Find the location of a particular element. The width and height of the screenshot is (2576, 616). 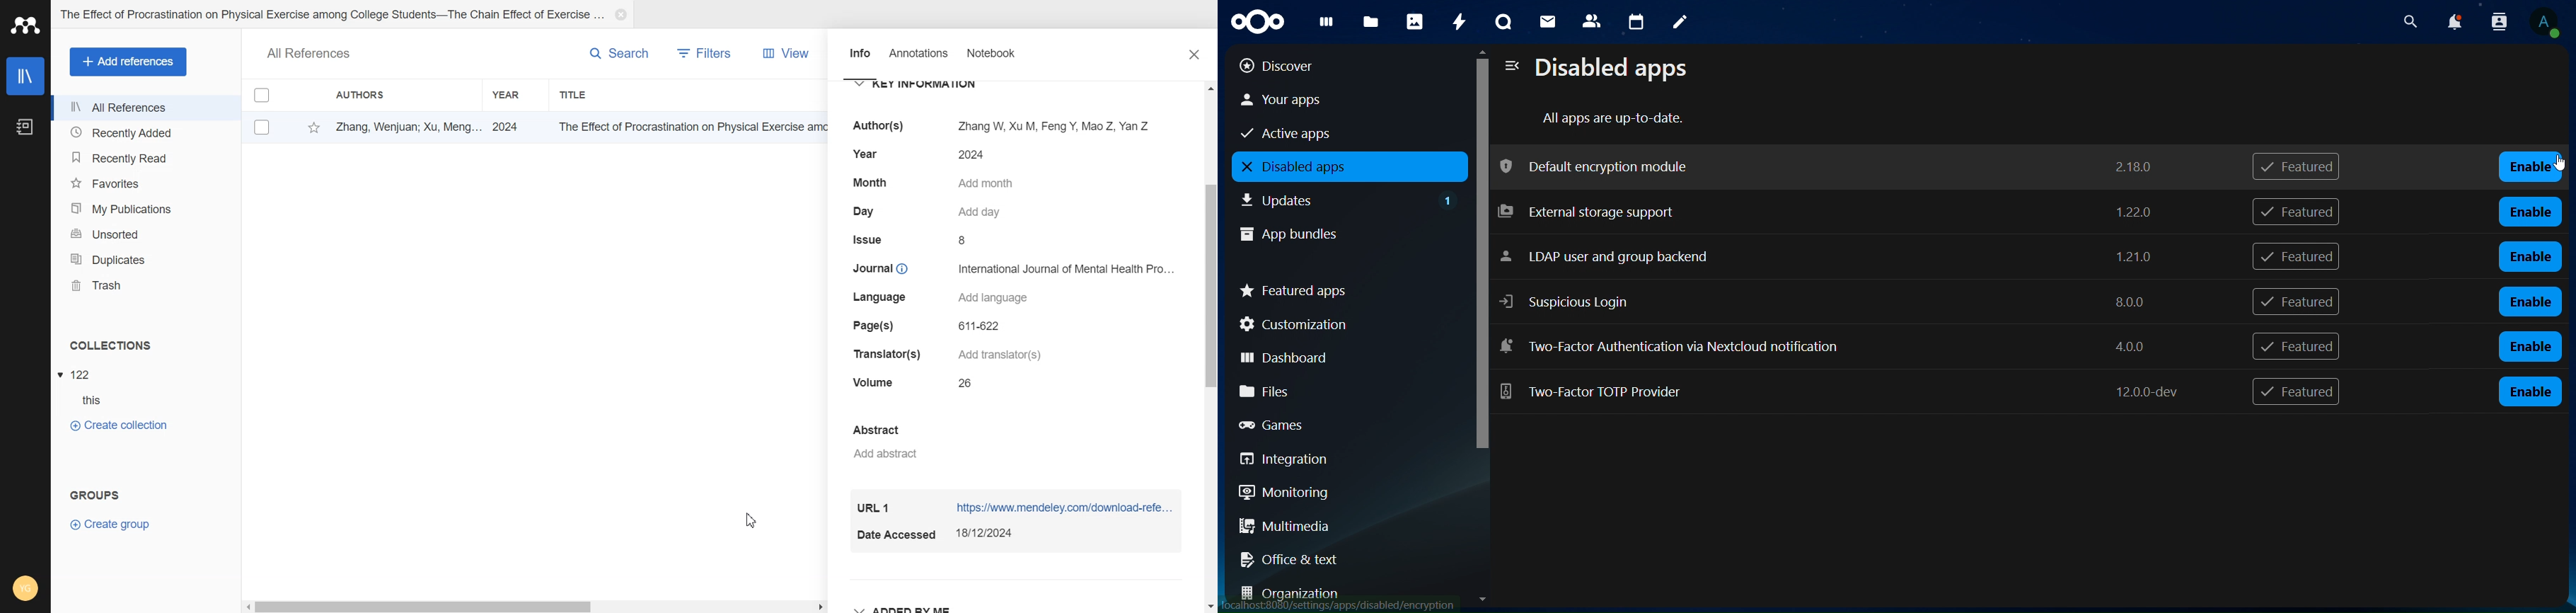

View is located at coordinates (783, 53).